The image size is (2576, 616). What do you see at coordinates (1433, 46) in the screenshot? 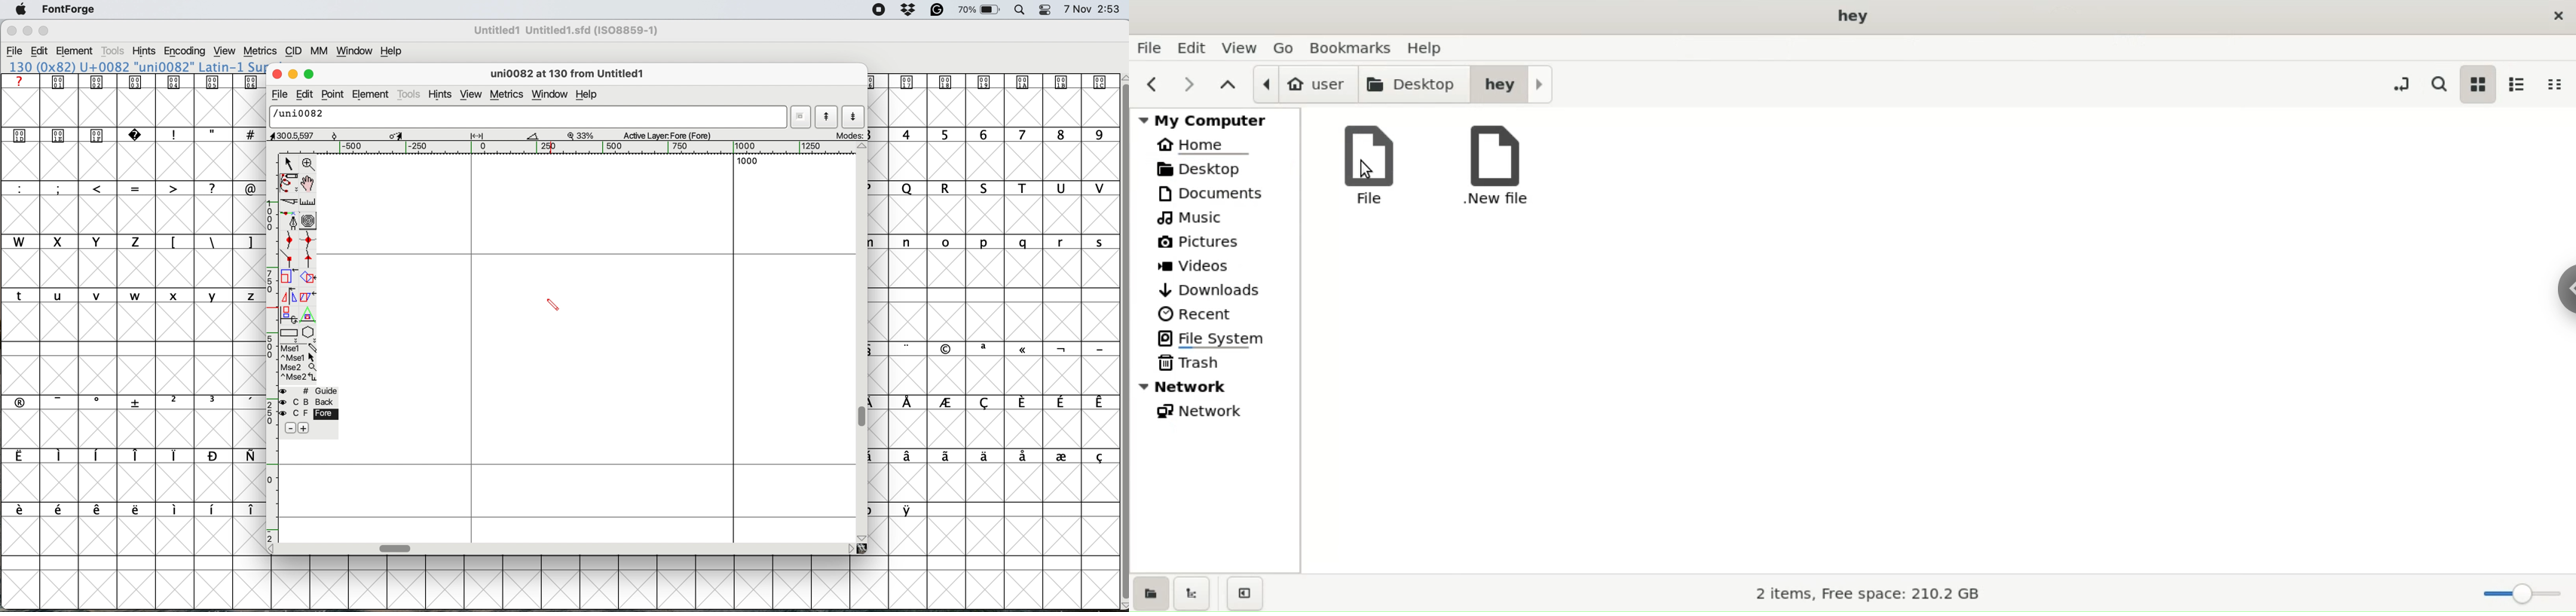
I see `help` at bounding box center [1433, 46].